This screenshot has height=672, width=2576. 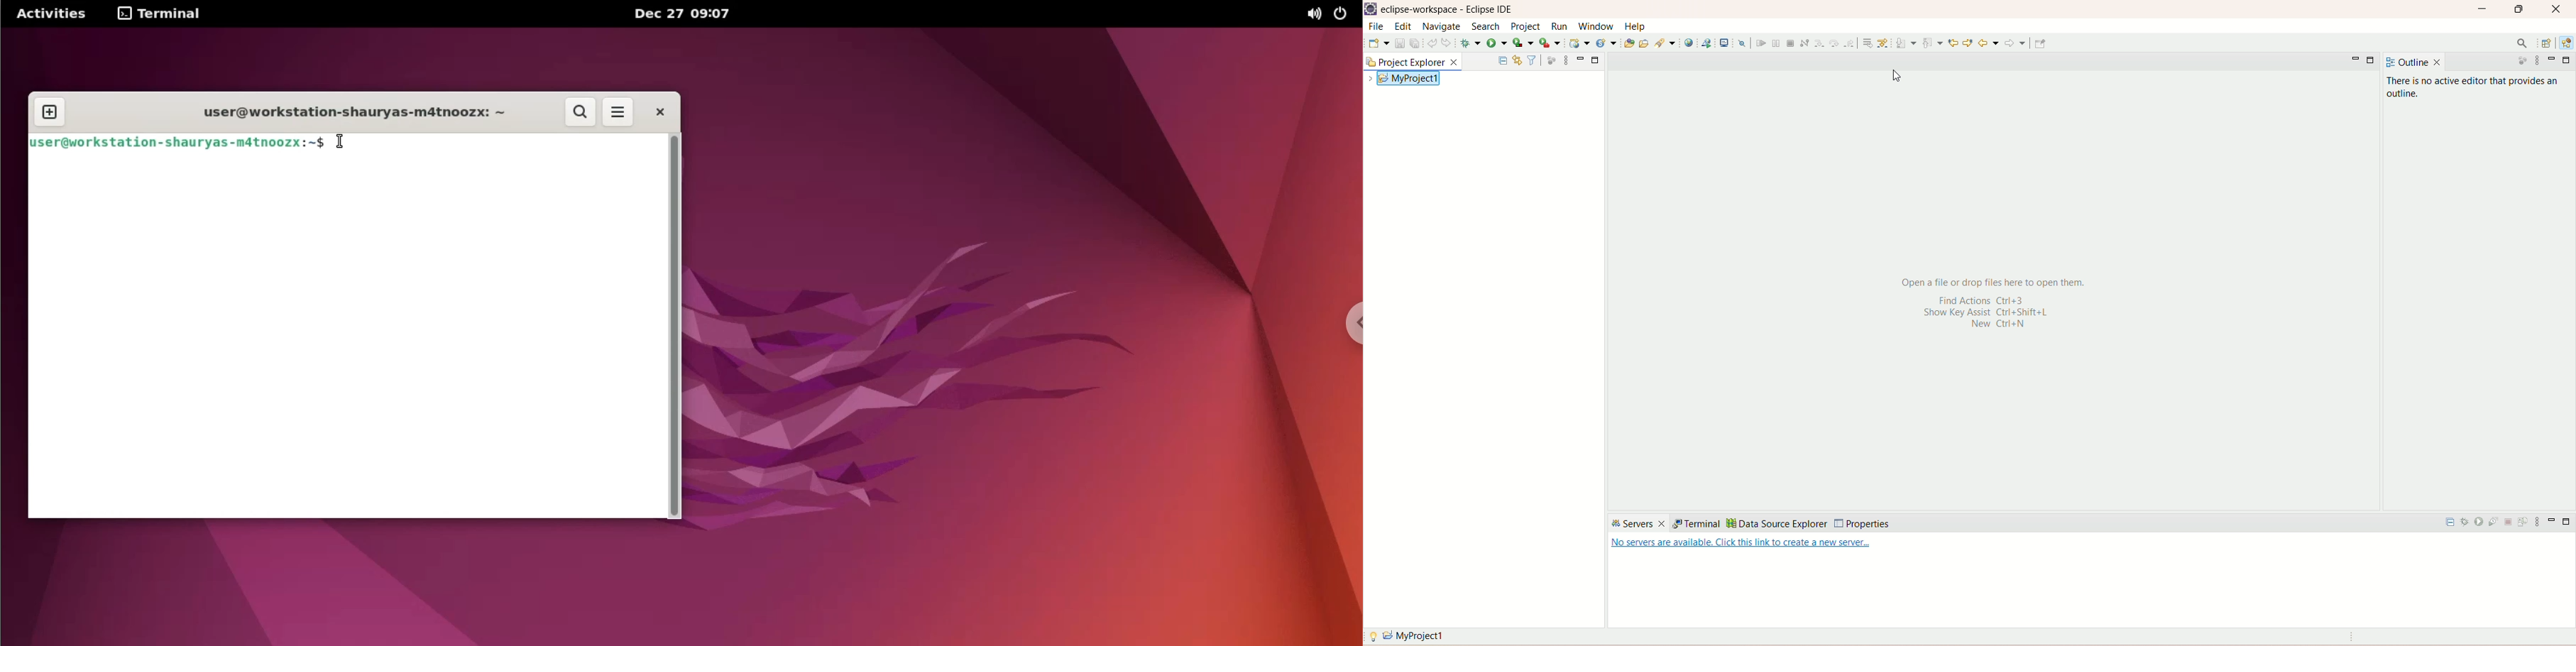 What do you see at coordinates (1531, 60) in the screenshot?
I see `filter` at bounding box center [1531, 60].